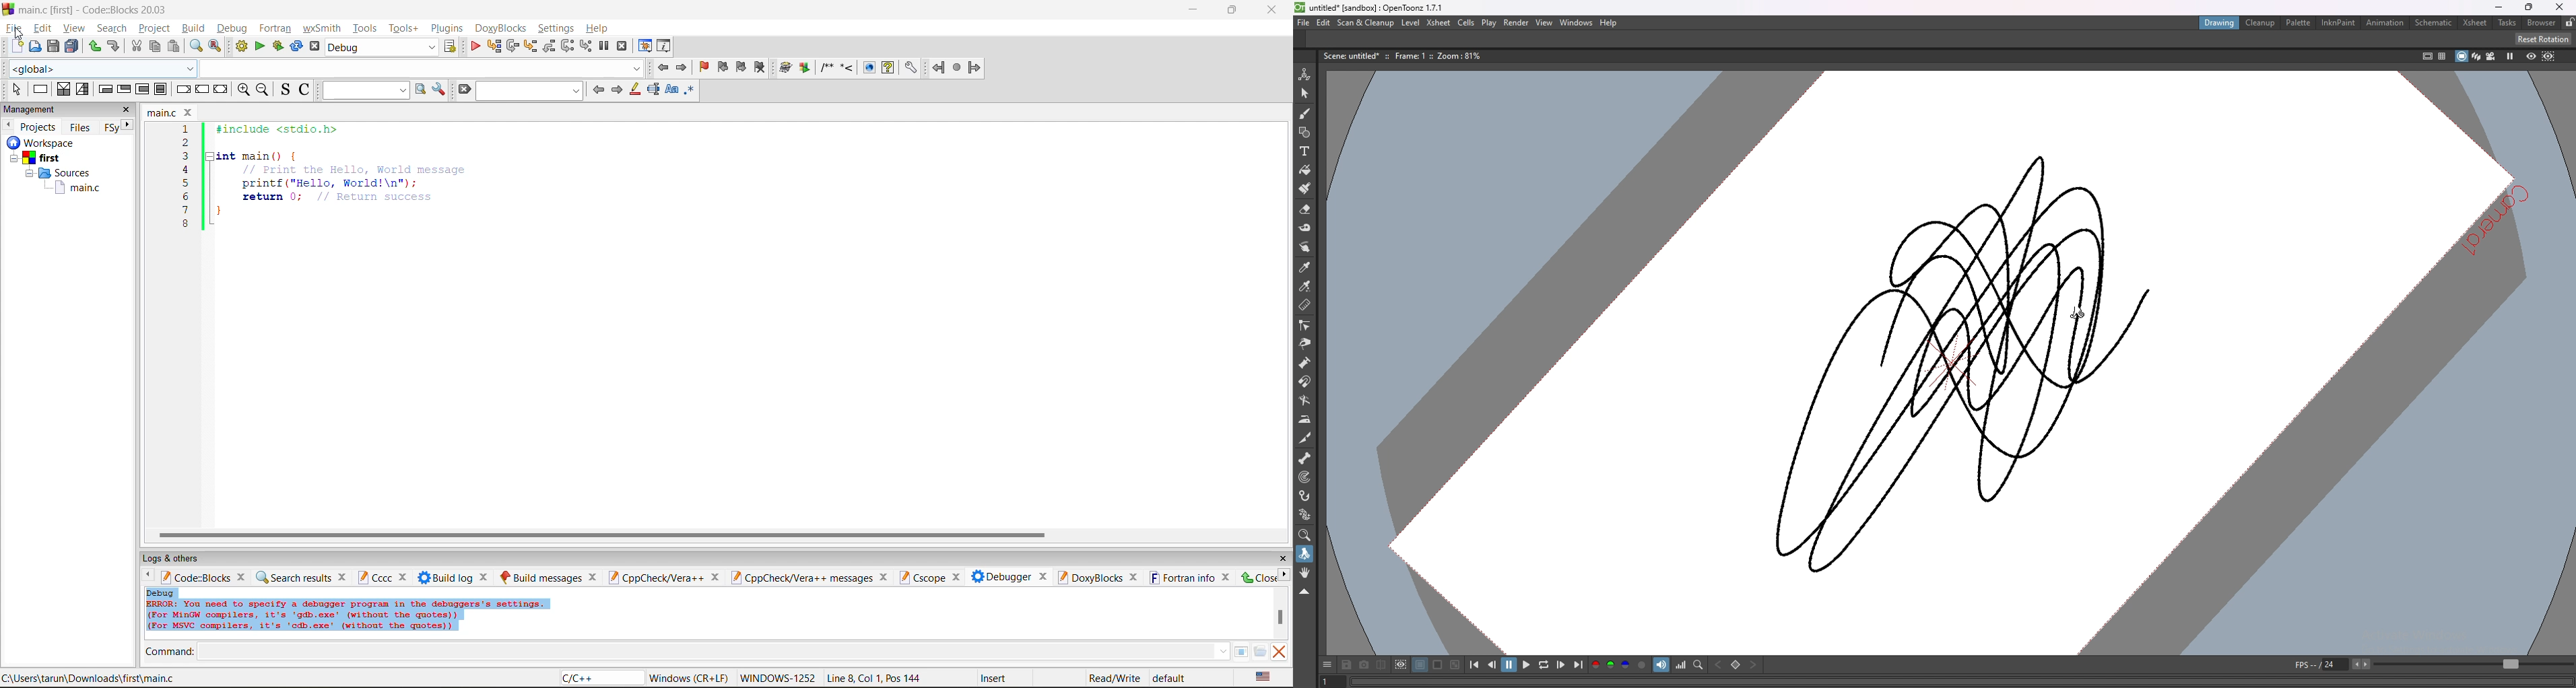 This screenshot has height=700, width=2576. I want to click on 6, so click(185, 196).